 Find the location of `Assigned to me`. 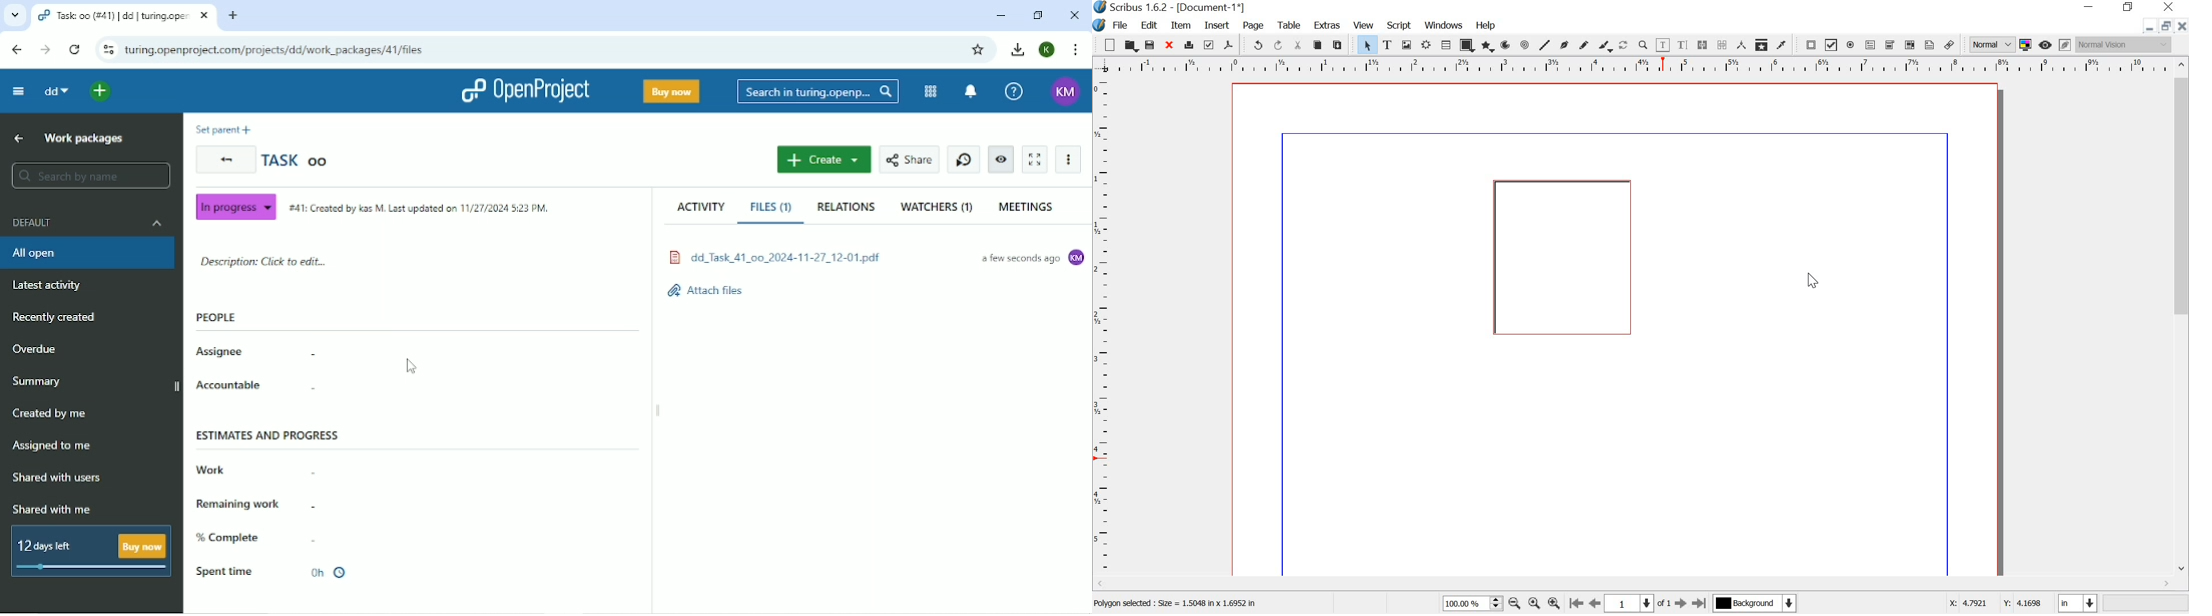

Assigned to me is located at coordinates (52, 445).